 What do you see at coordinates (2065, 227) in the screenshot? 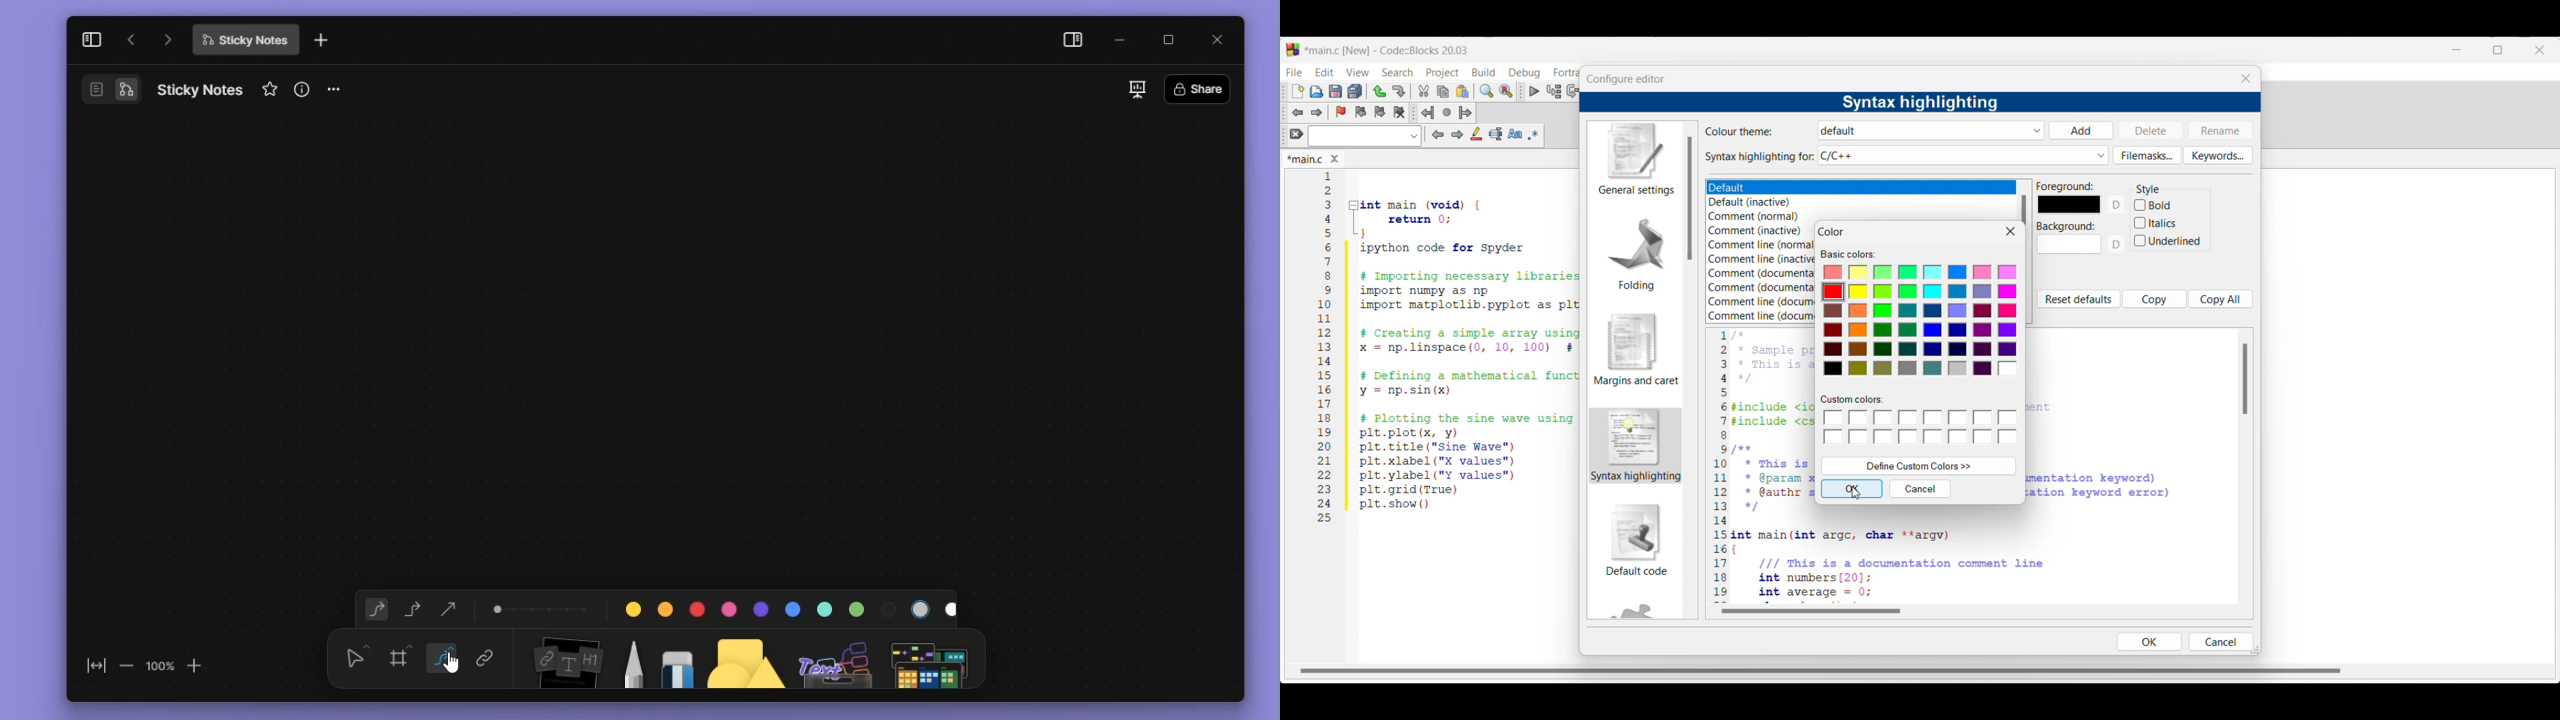
I see `Indicates background color options` at bounding box center [2065, 227].